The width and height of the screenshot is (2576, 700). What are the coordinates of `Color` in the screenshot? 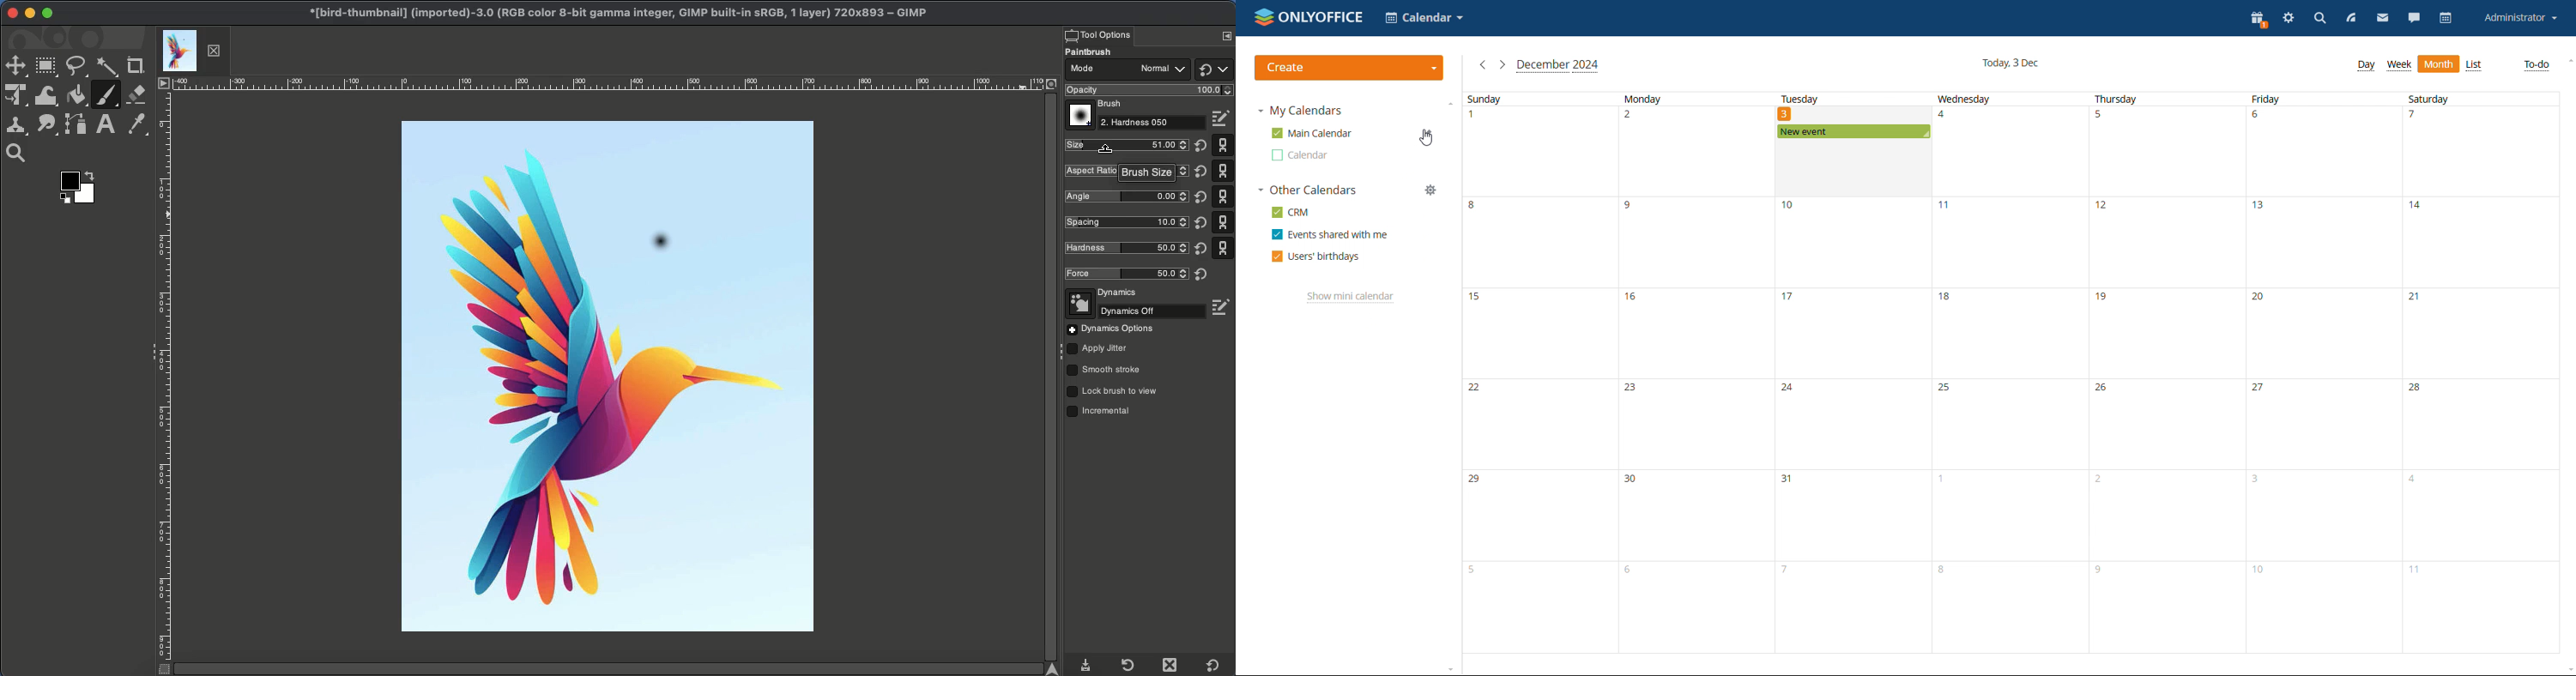 It's located at (82, 187).